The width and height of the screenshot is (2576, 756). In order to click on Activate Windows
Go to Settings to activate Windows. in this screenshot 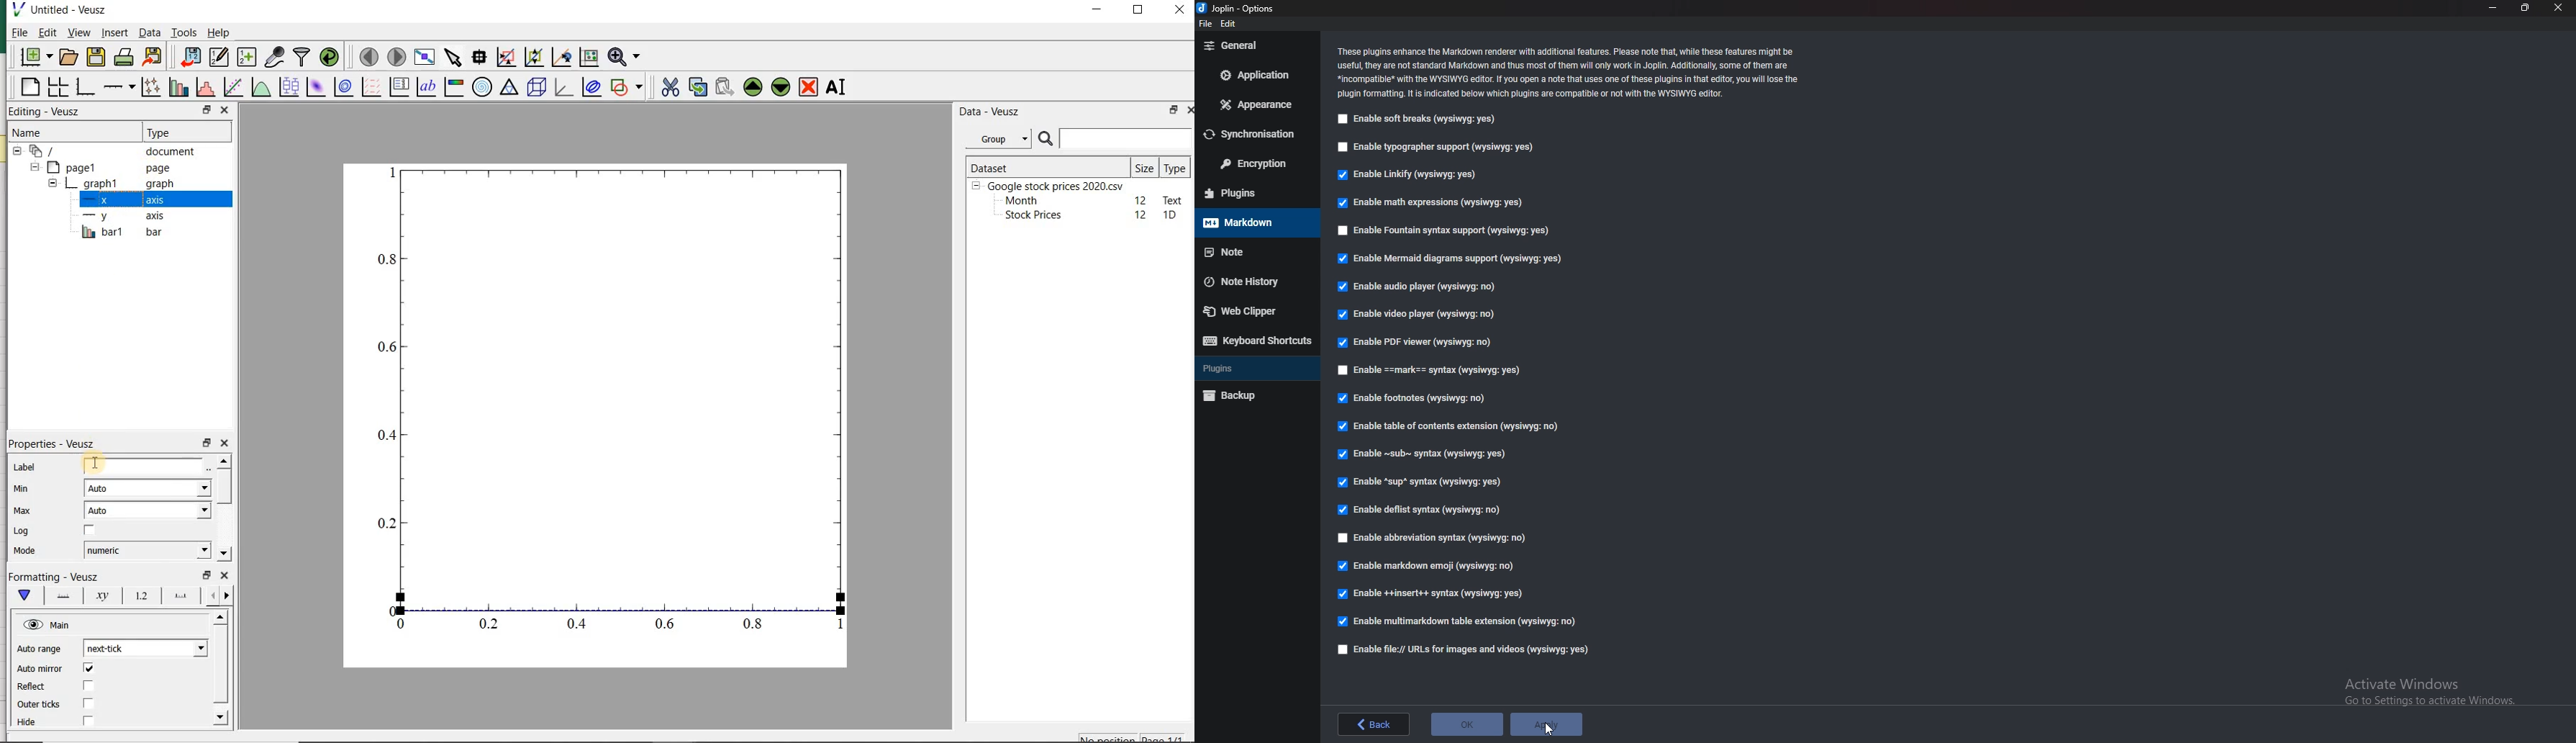, I will do `click(2424, 688)`.